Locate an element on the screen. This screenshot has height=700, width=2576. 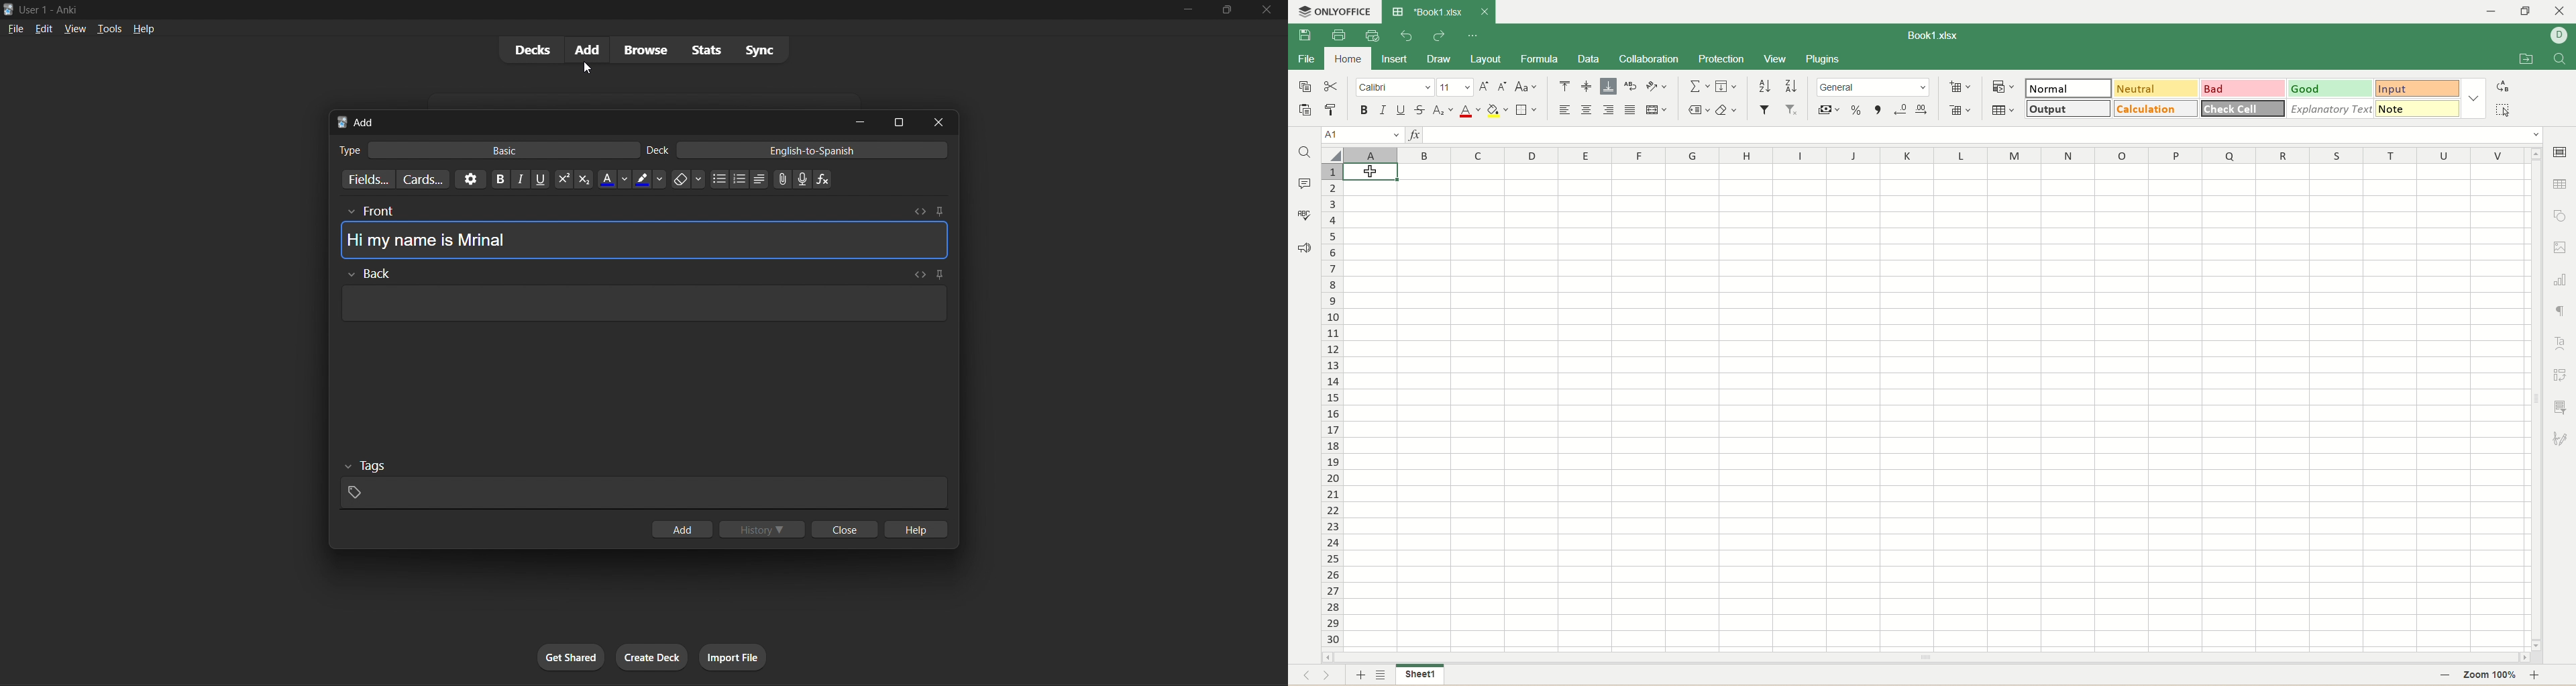
close is located at coordinates (942, 122).